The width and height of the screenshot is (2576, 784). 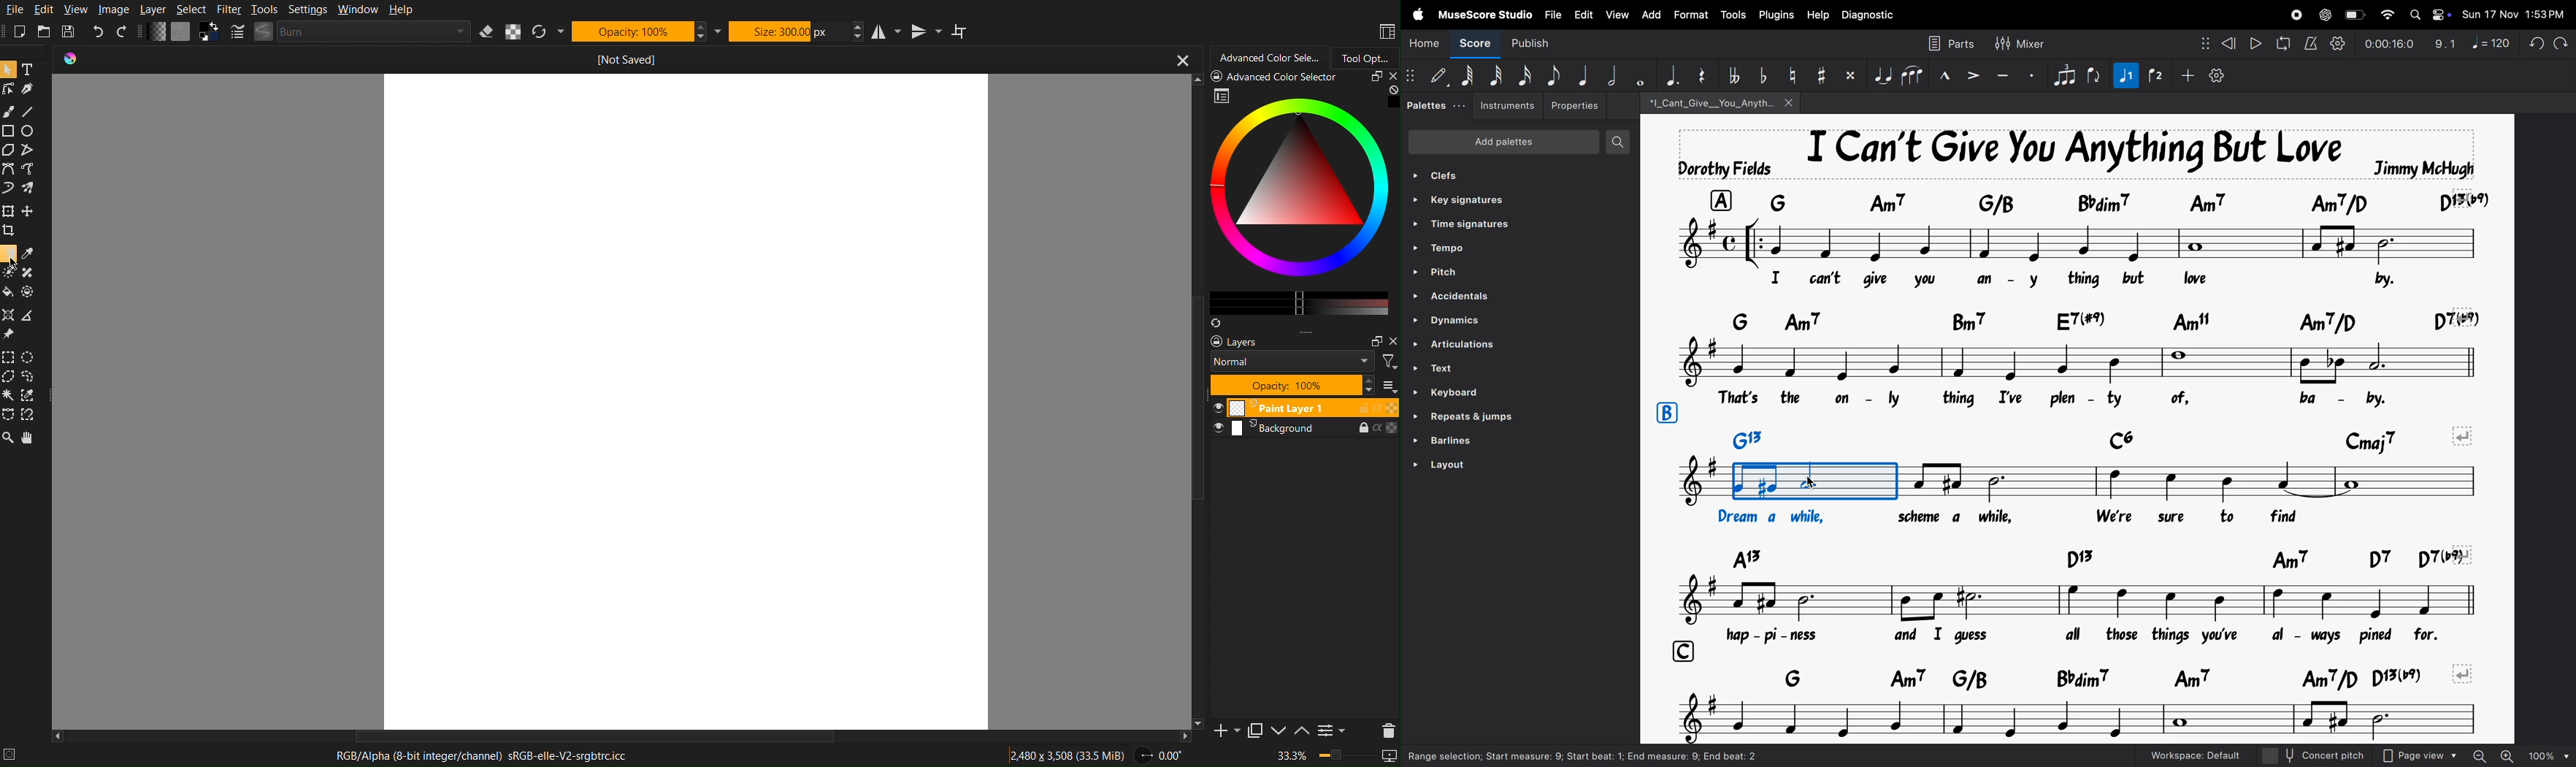 What do you see at coordinates (21, 323) in the screenshot?
I see `Ruler Tools` at bounding box center [21, 323].